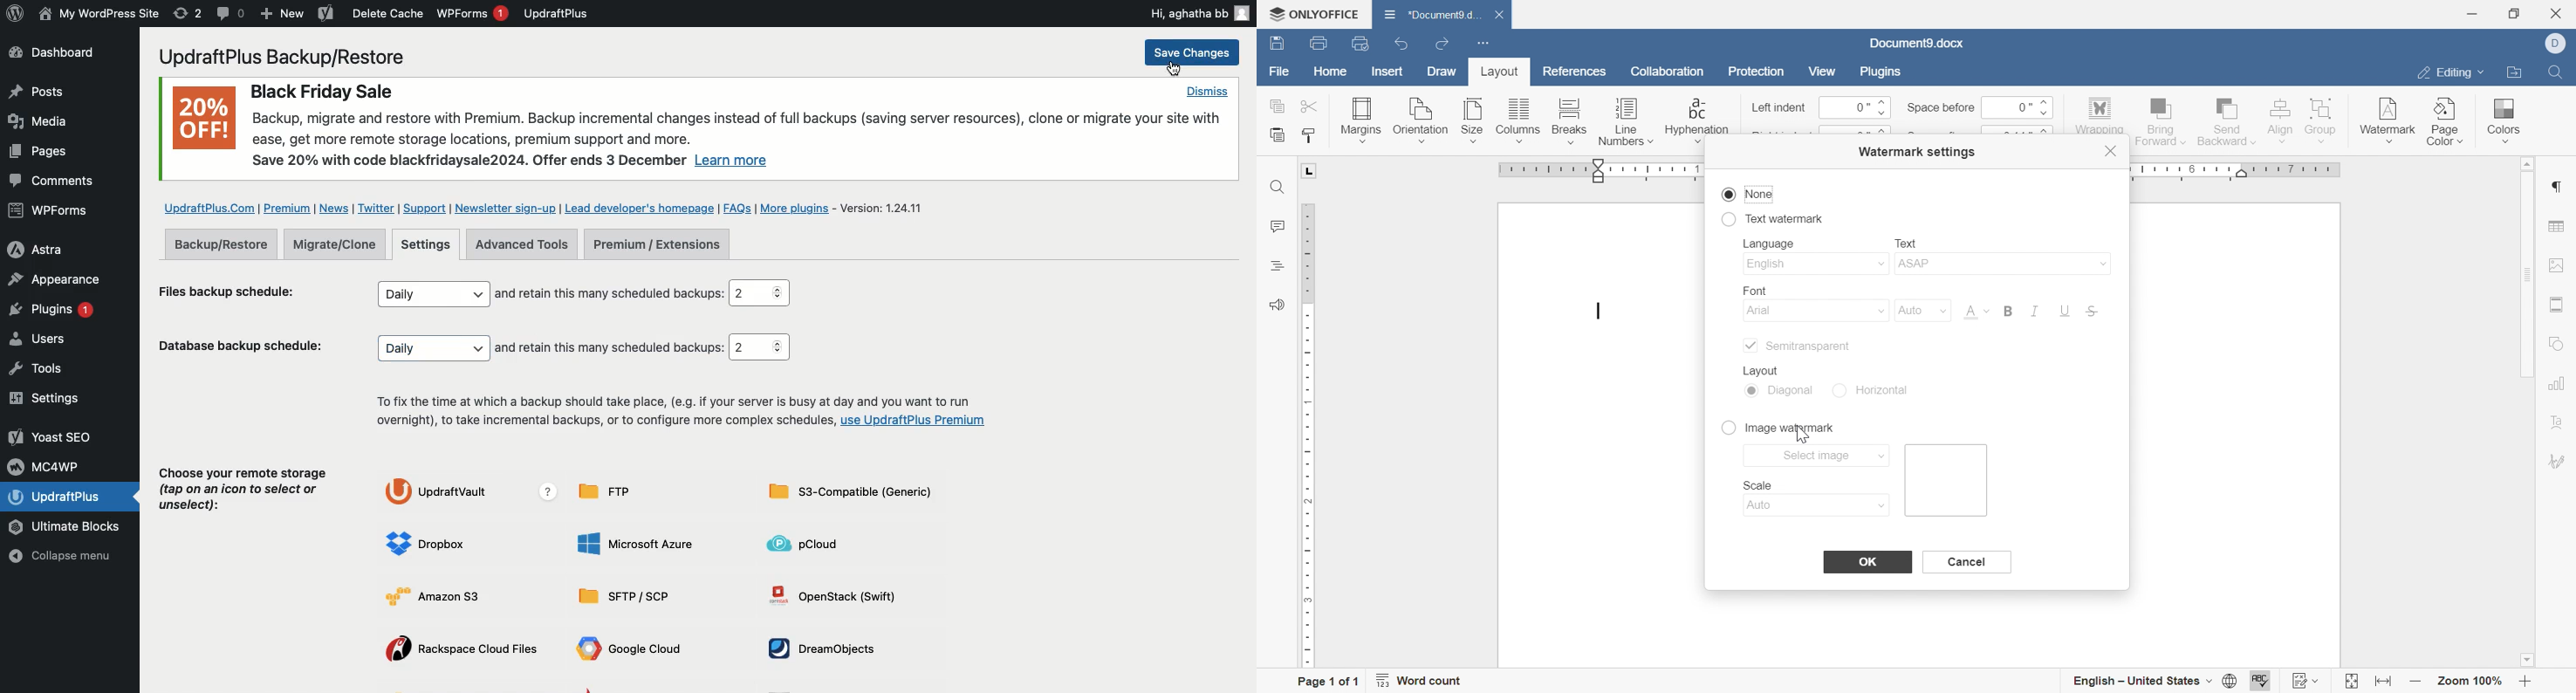 This screenshot has width=2576, height=700. Describe the element at coordinates (54, 182) in the screenshot. I see `Comments` at that location.